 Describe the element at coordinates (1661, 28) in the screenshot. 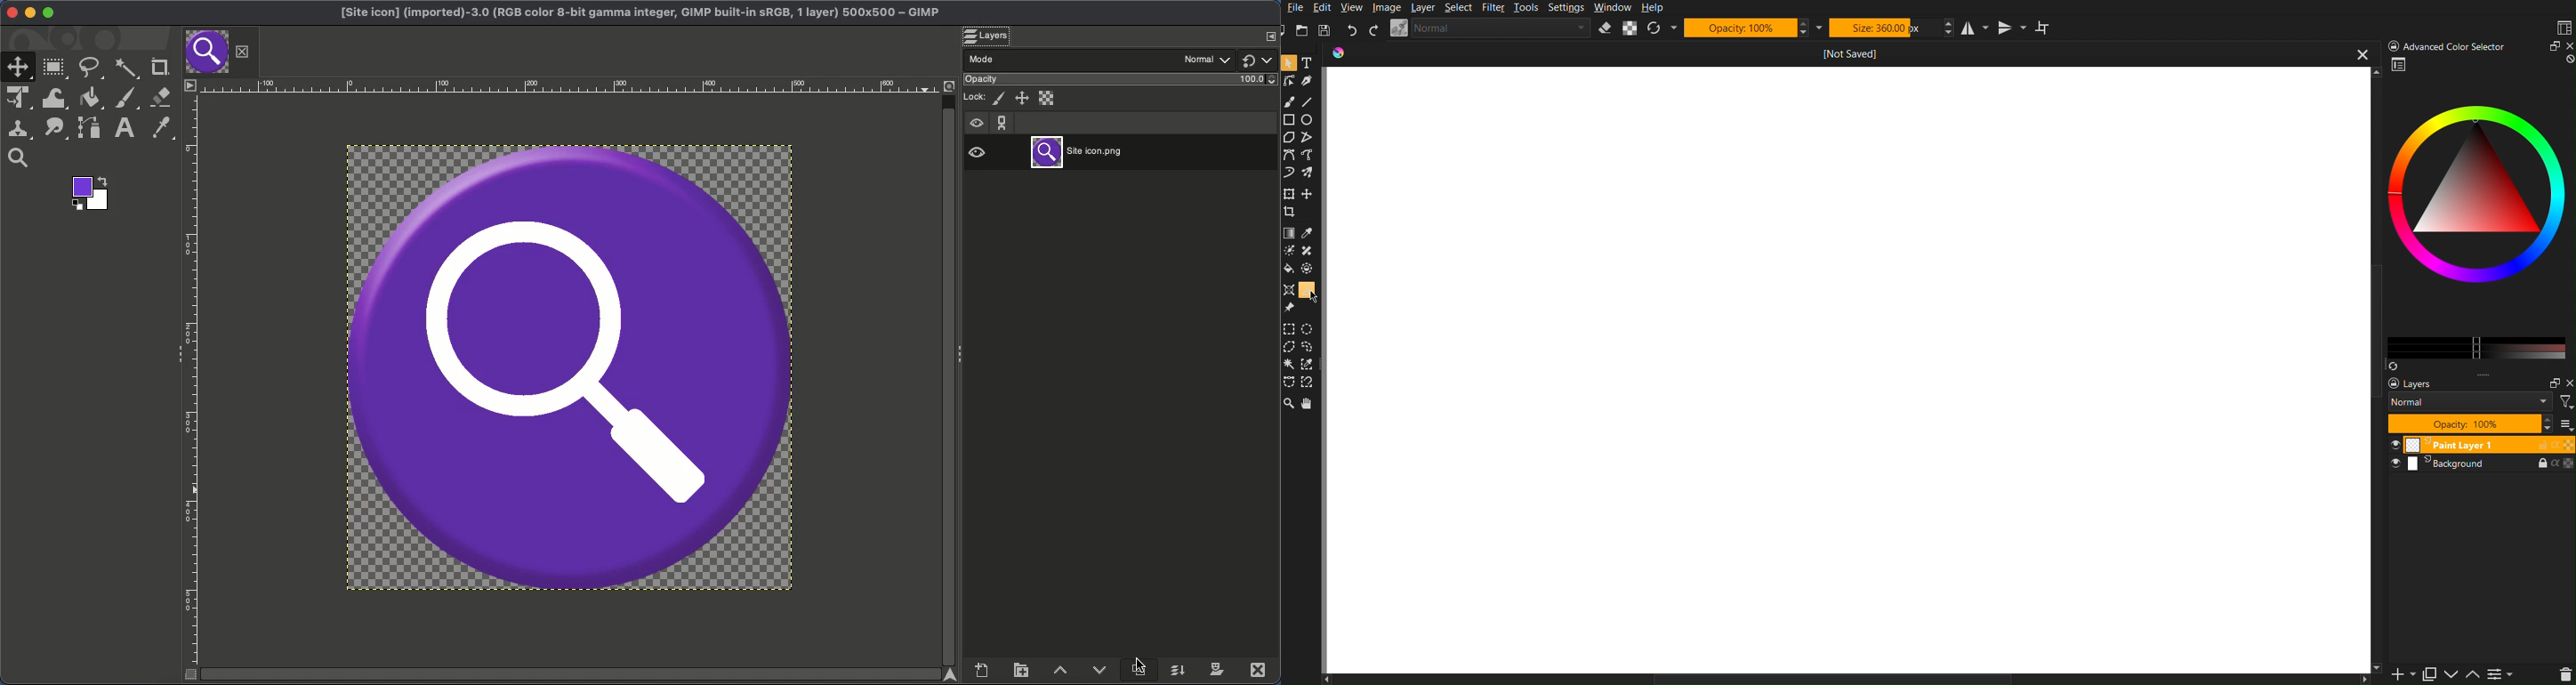

I see `Refresh` at that location.